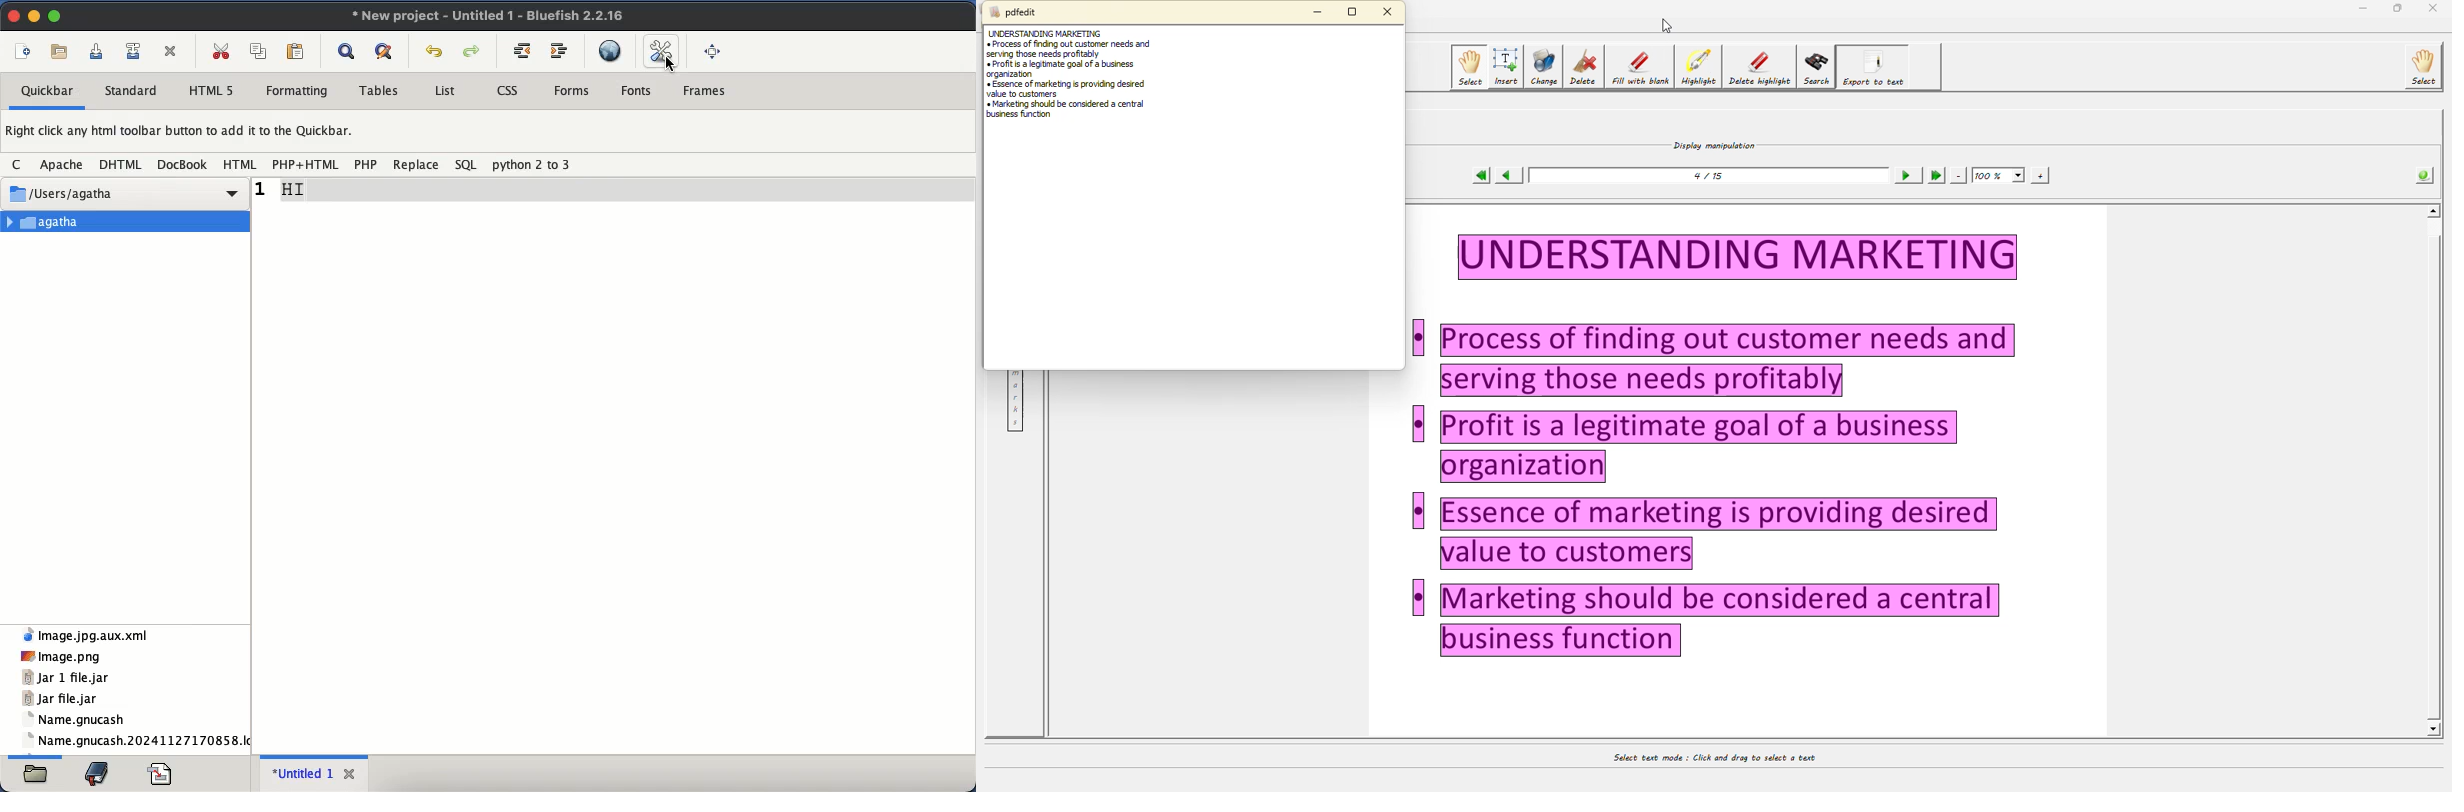 This screenshot has width=2464, height=812. What do you see at coordinates (559, 54) in the screenshot?
I see `indent` at bounding box center [559, 54].